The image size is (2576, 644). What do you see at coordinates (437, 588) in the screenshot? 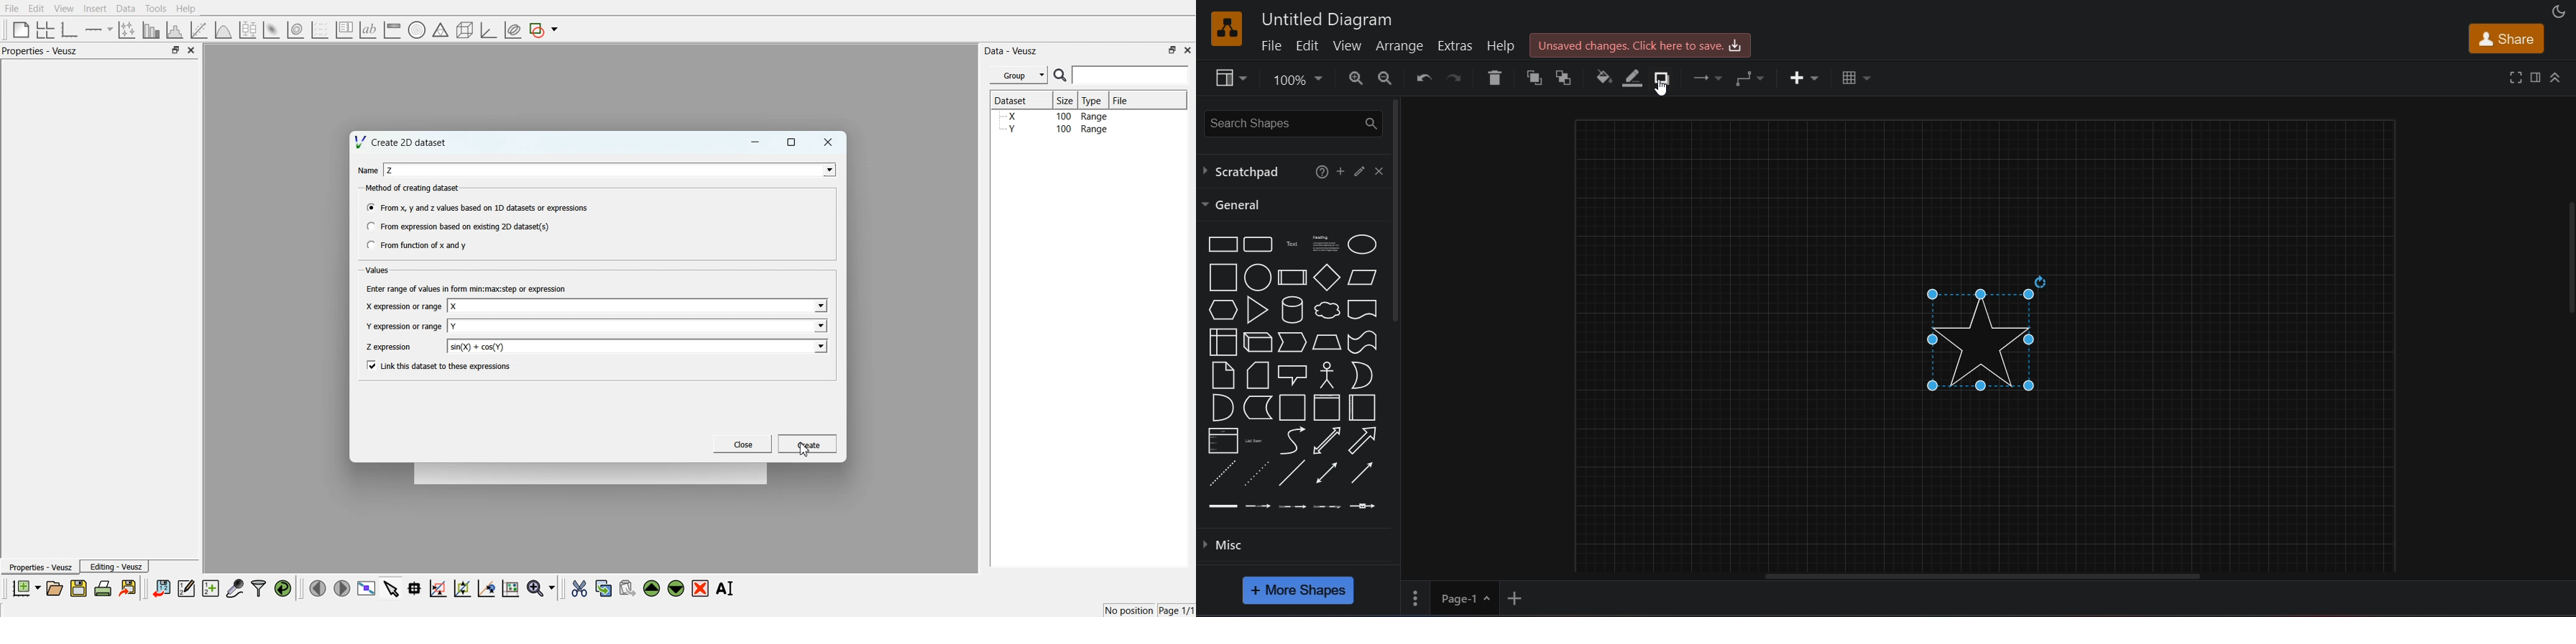
I see `Draw a rectangle to zoom graph axes` at bounding box center [437, 588].